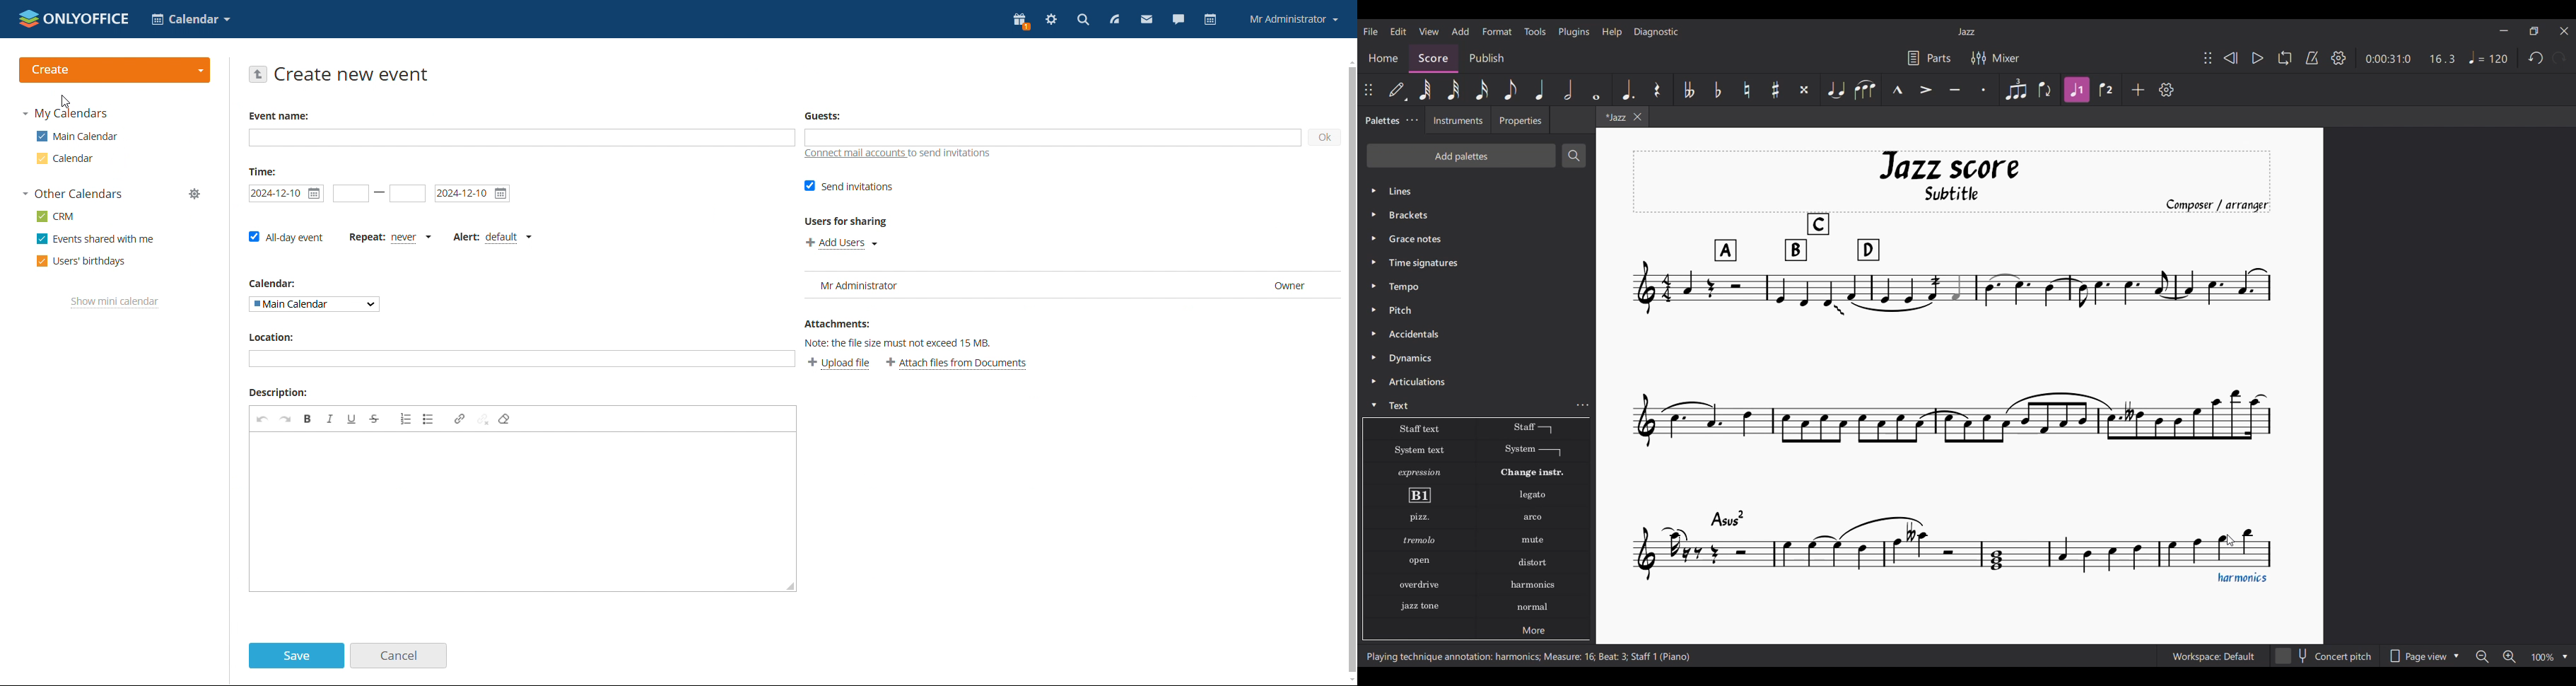 This screenshot has height=700, width=2576. I want to click on Mixer settings, so click(1995, 57).